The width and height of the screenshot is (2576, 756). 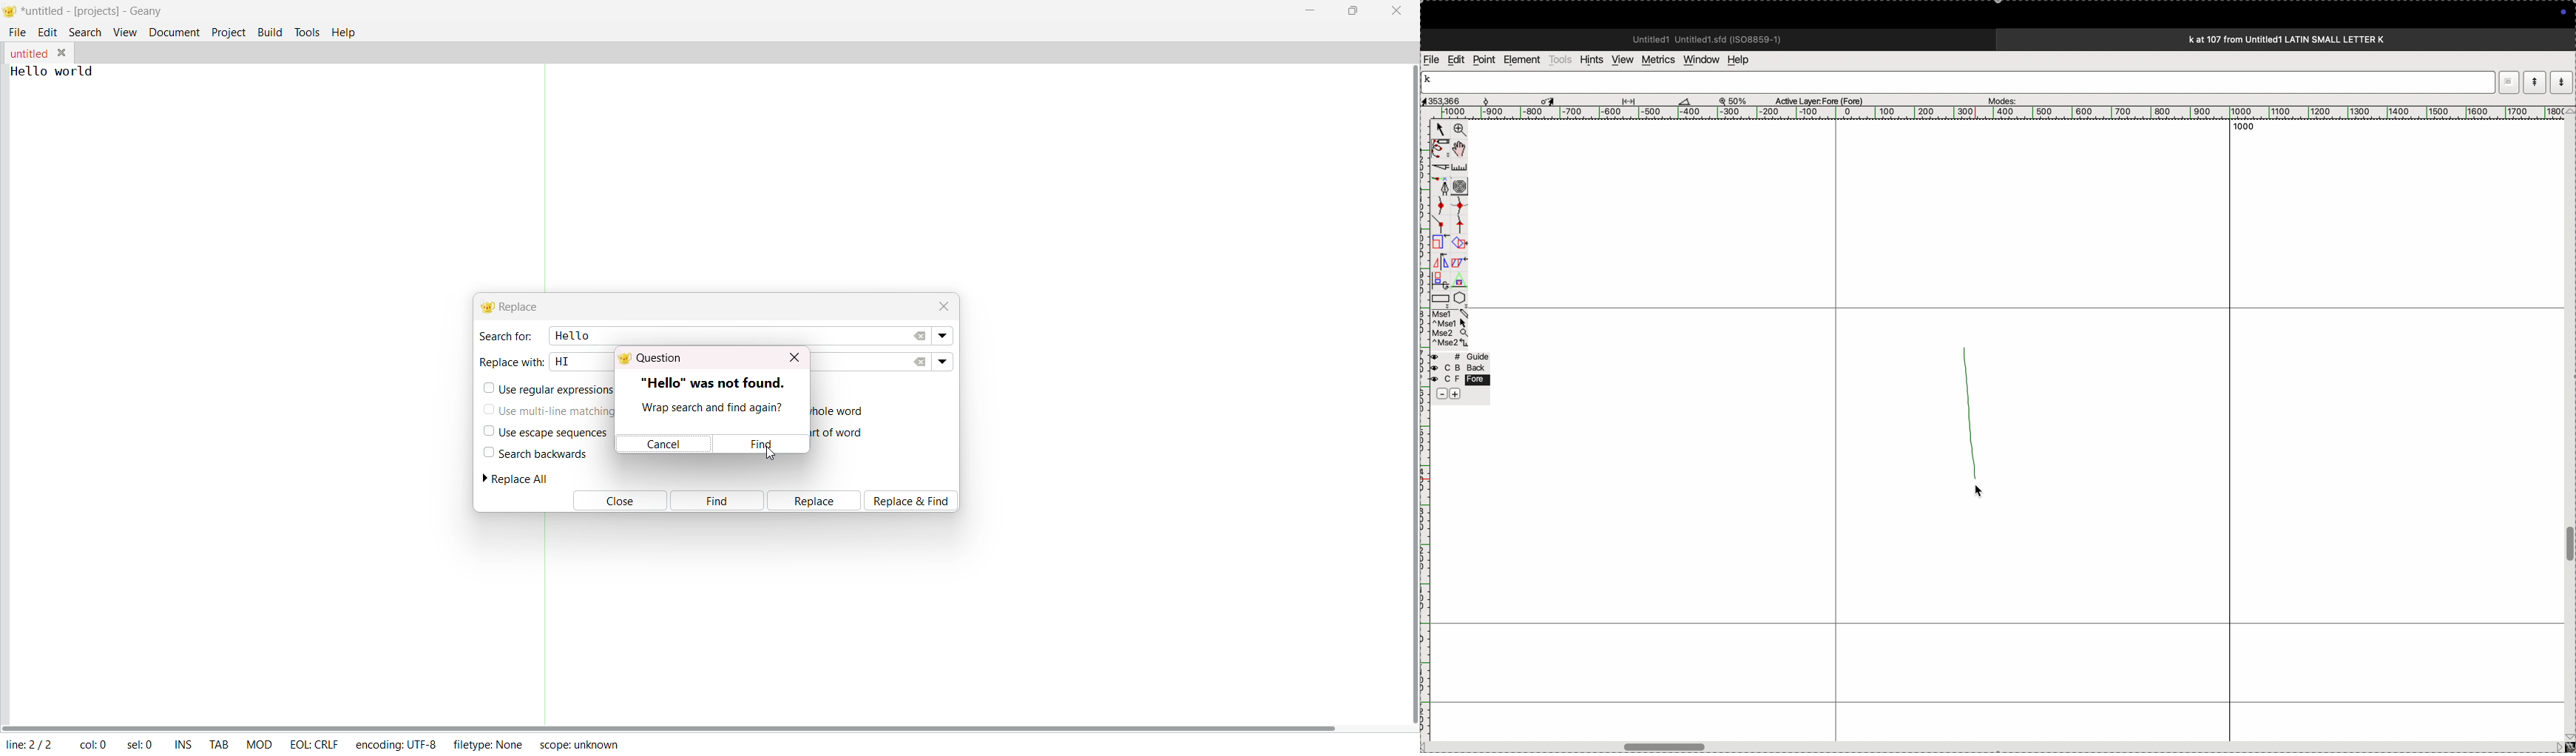 I want to click on Guide, so click(x=1459, y=376).